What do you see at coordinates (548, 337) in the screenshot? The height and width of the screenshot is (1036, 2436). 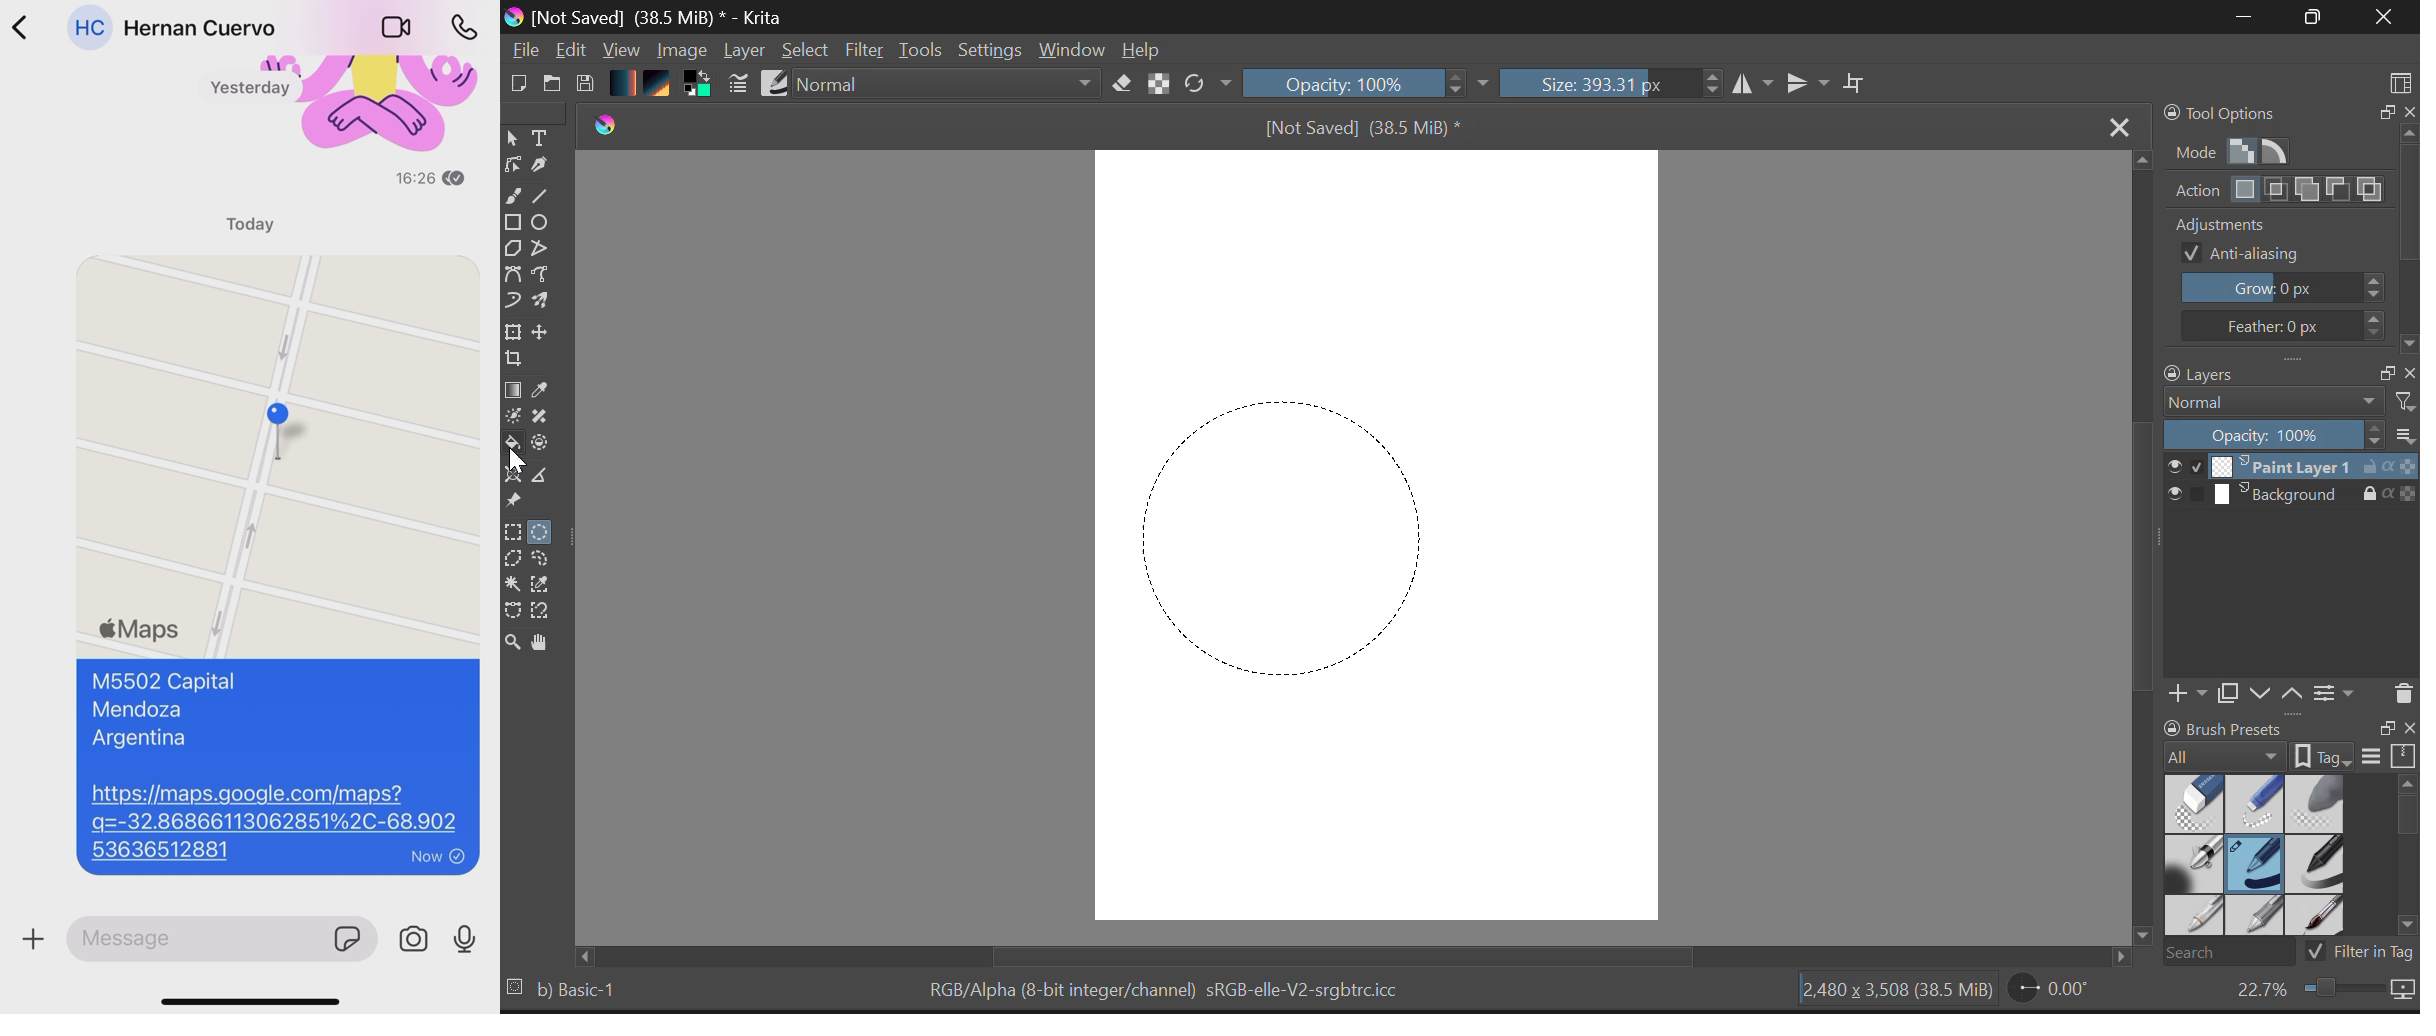 I see `Move Layer` at bounding box center [548, 337].